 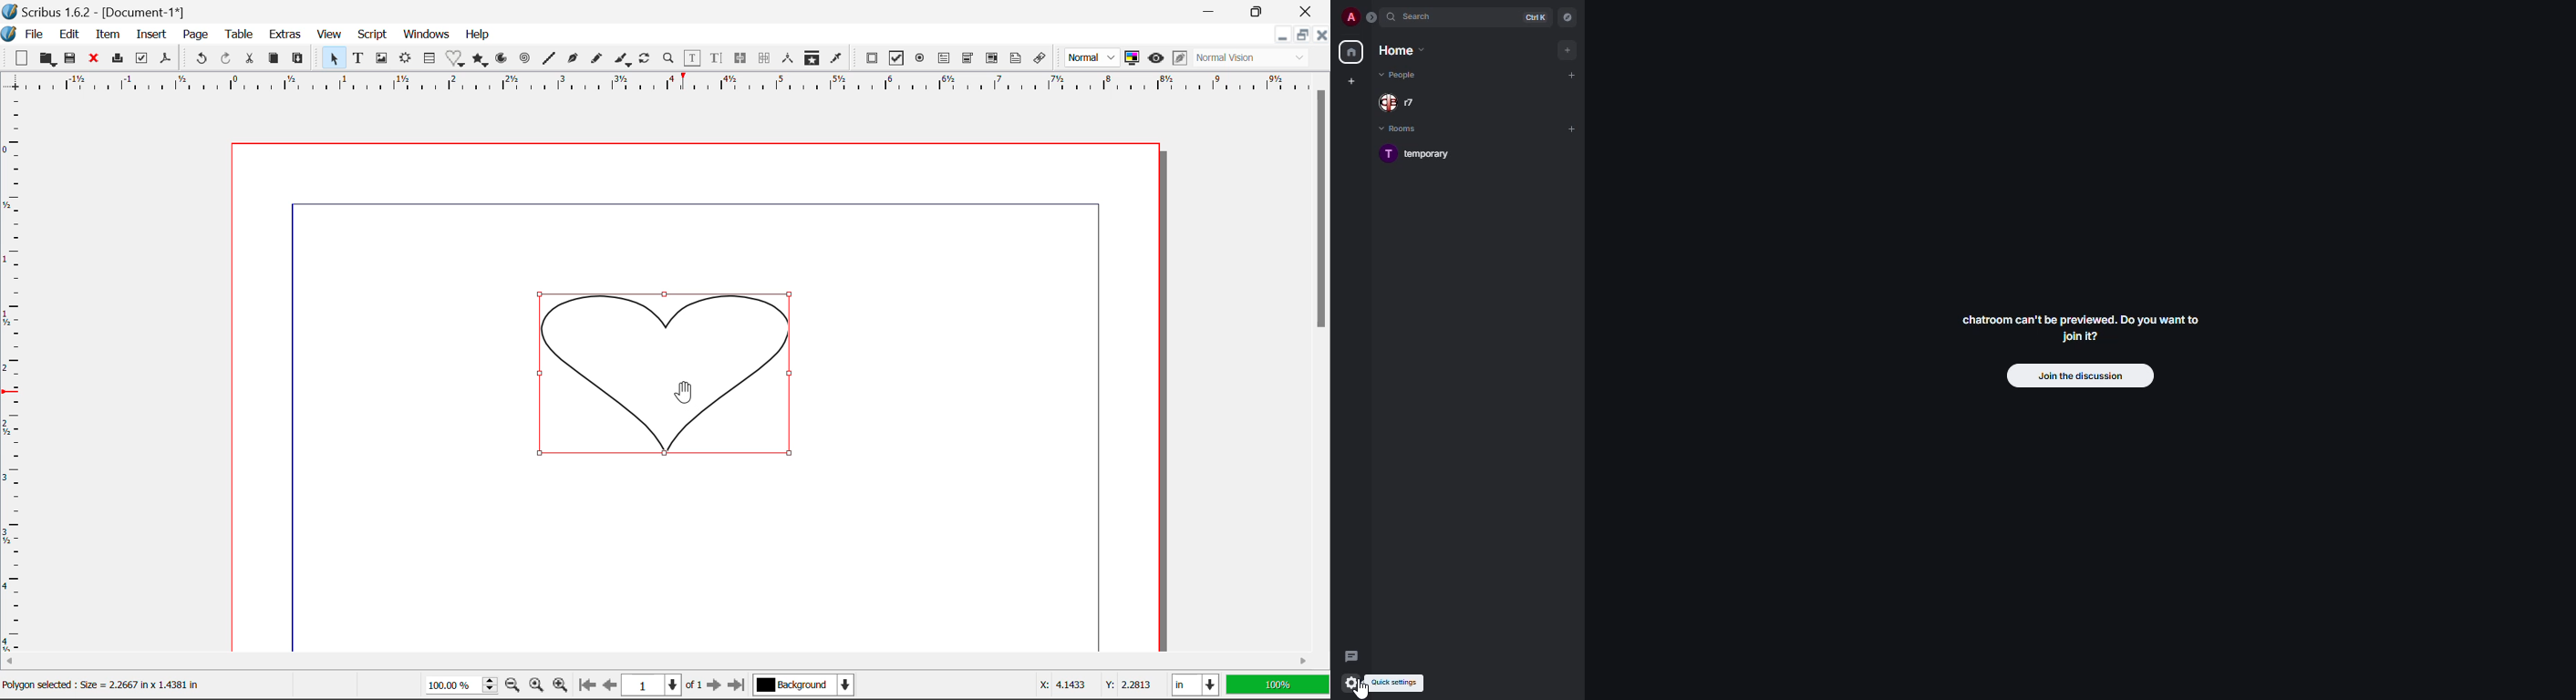 What do you see at coordinates (1352, 654) in the screenshot?
I see `threads` at bounding box center [1352, 654].